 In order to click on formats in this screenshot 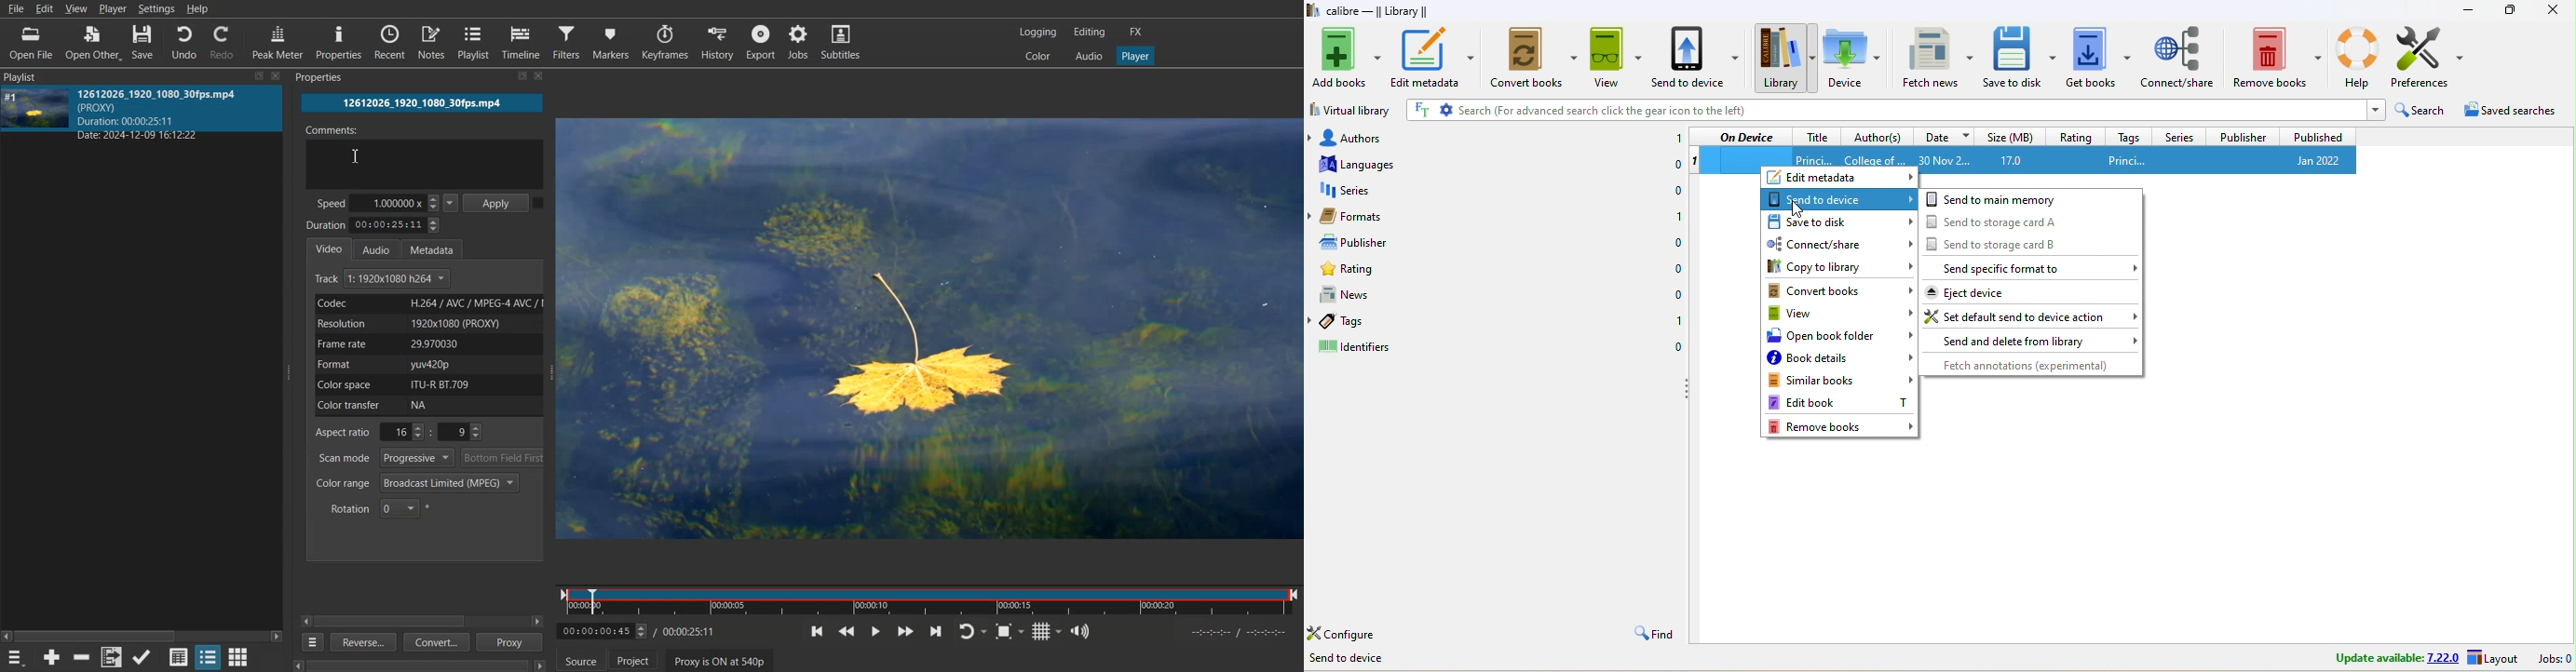, I will do `click(1362, 216)`.